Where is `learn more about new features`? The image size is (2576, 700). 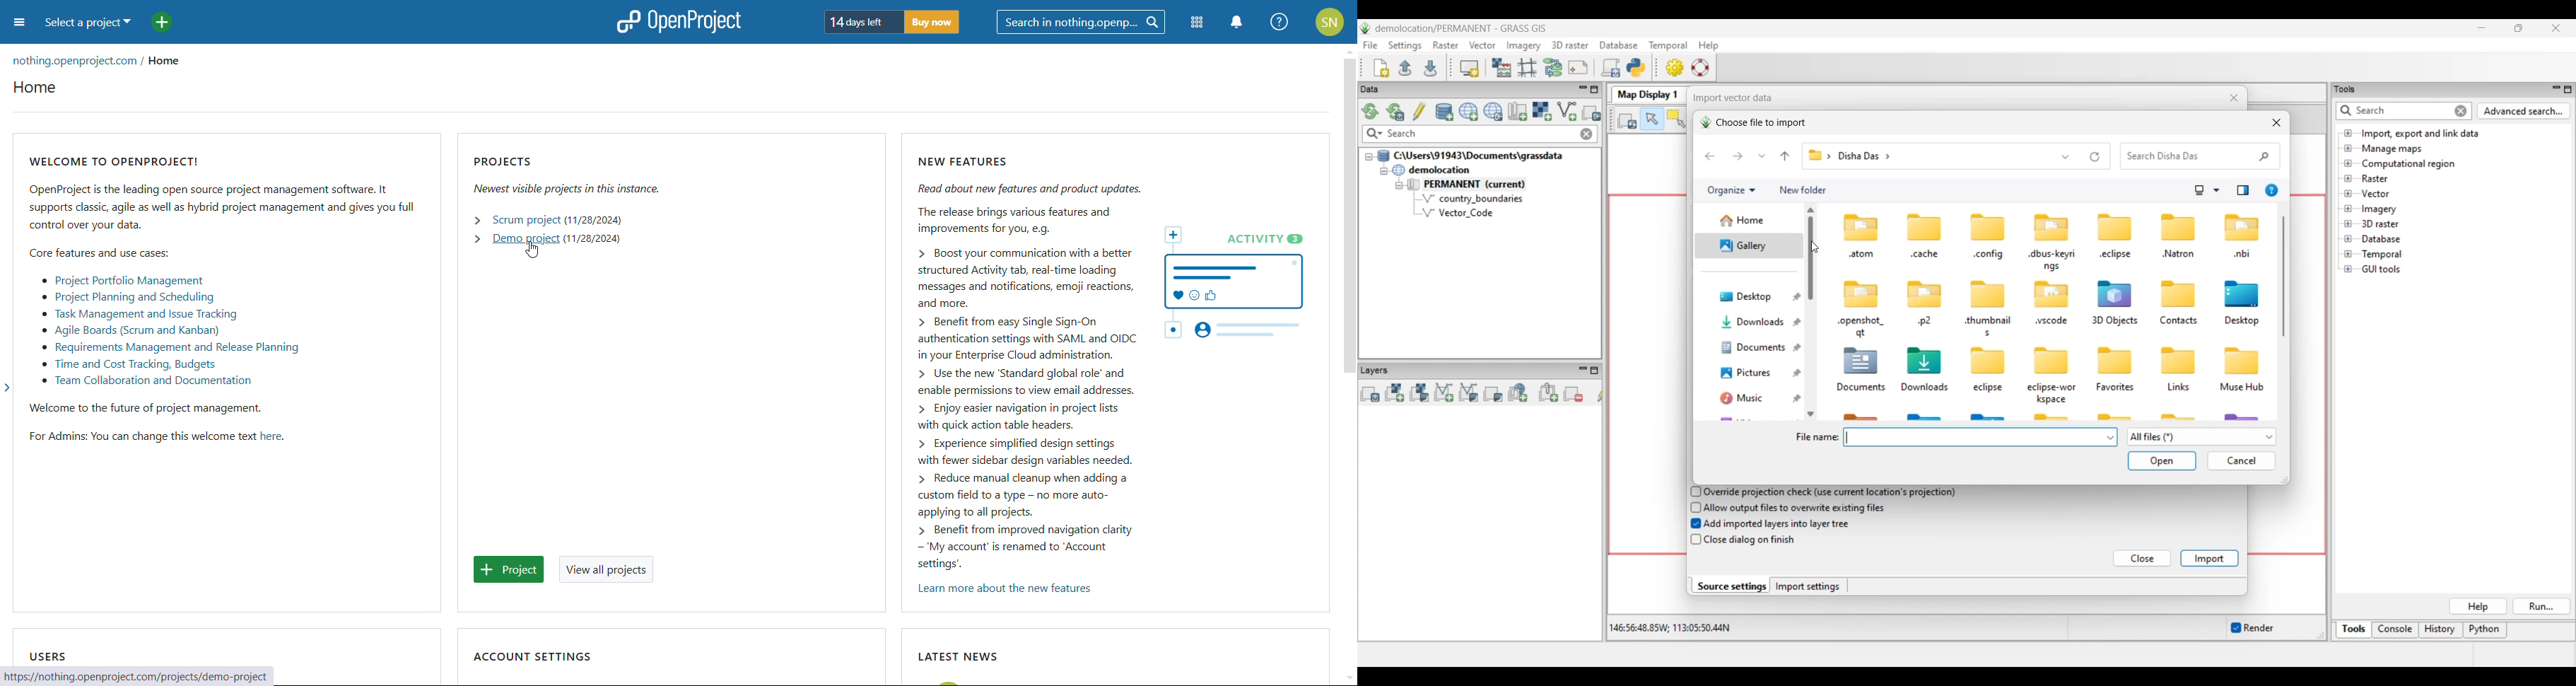 learn more about new features is located at coordinates (1007, 589).